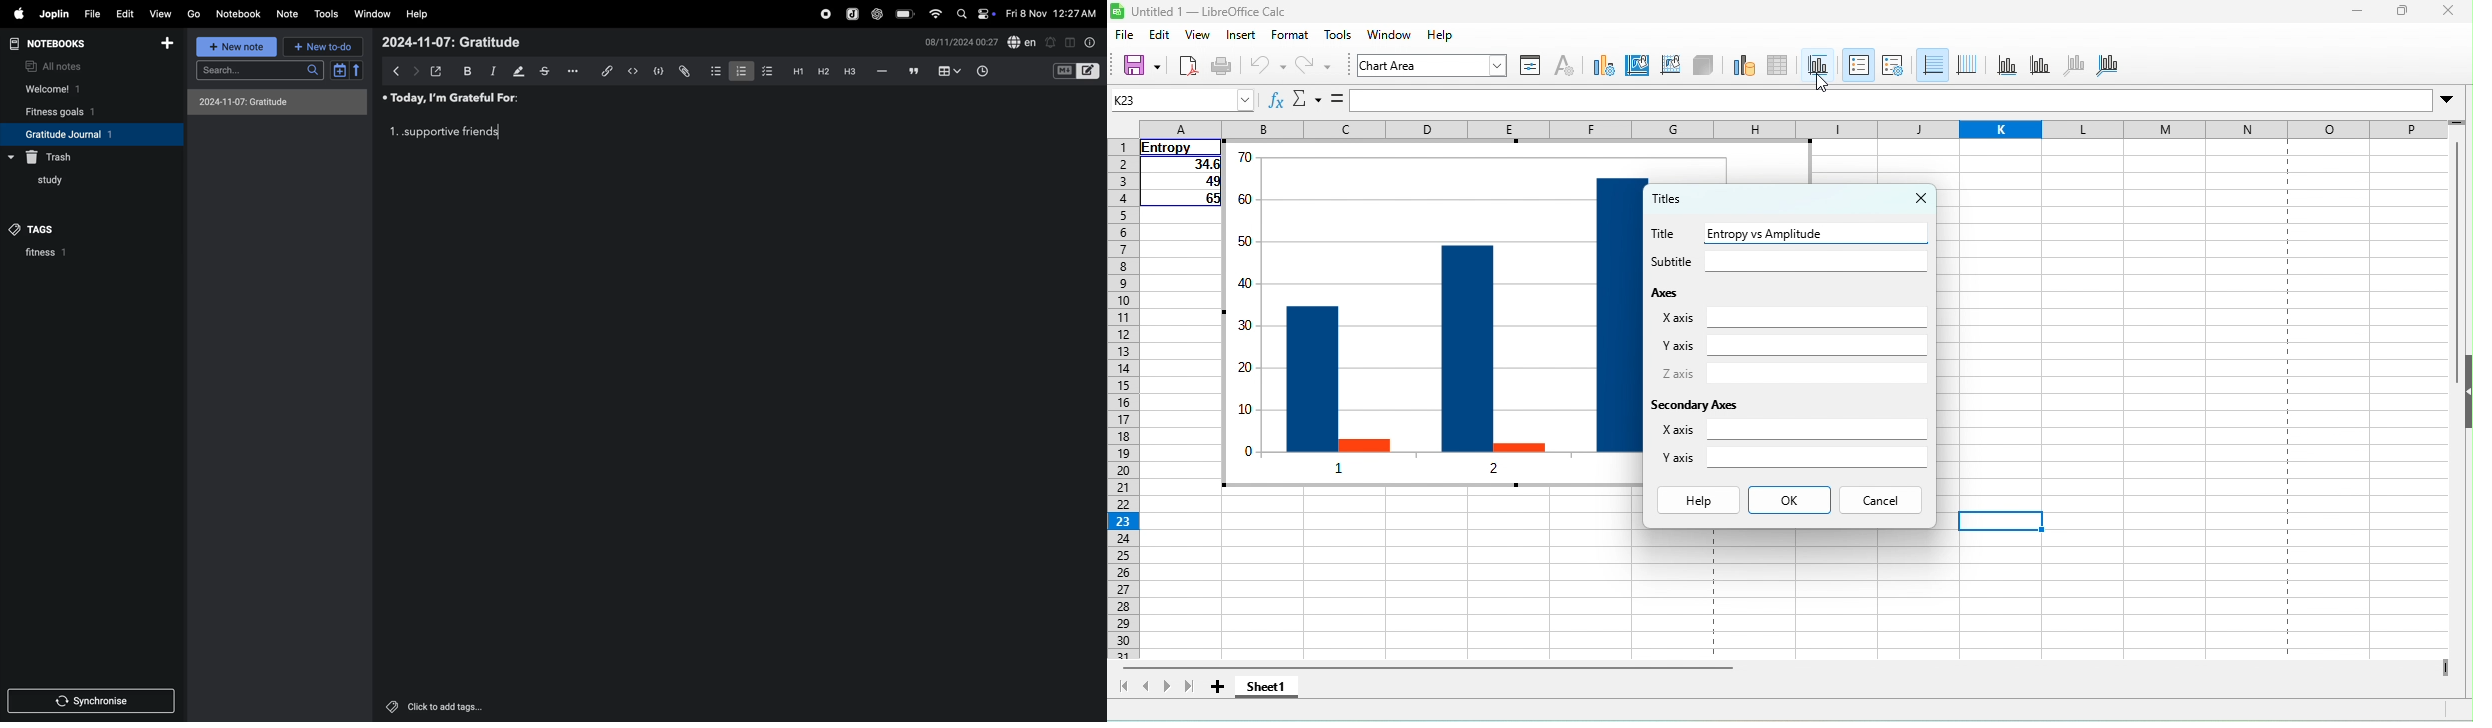 The image size is (2492, 728). I want to click on secondary axes, so click(1724, 403).